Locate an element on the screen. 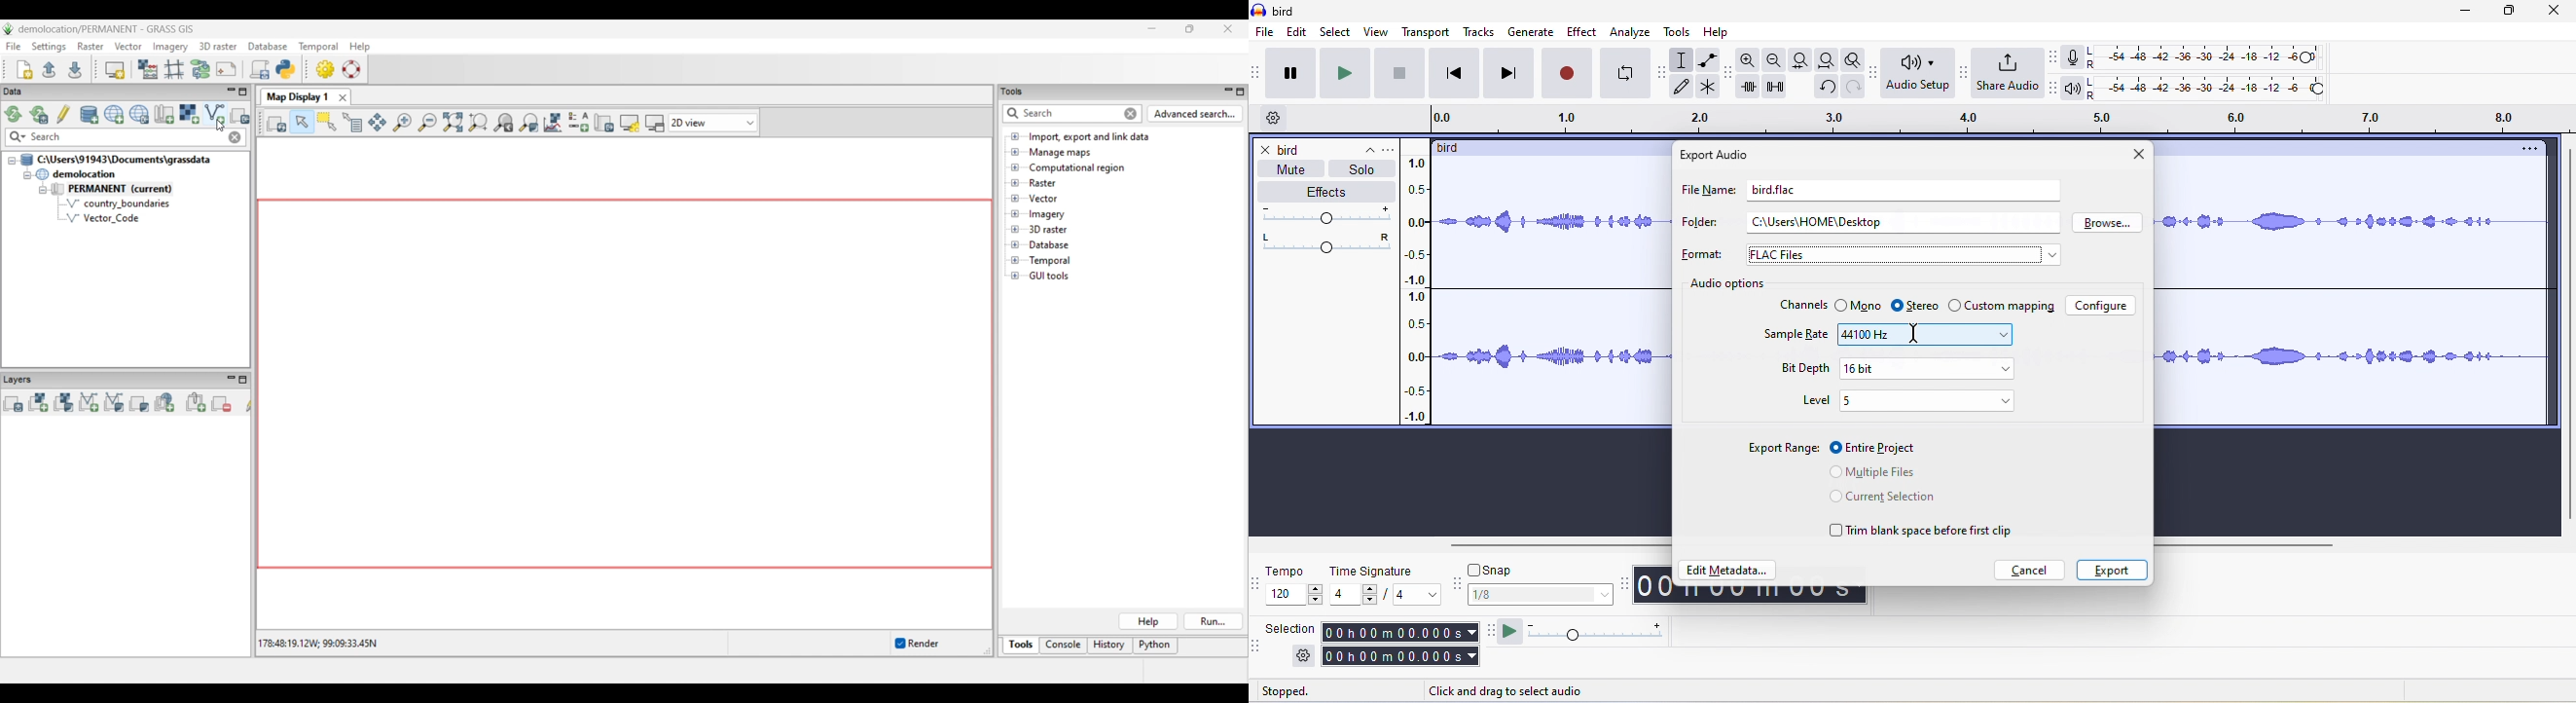 The width and height of the screenshot is (2576, 728). draw tool is located at coordinates (1687, 88).